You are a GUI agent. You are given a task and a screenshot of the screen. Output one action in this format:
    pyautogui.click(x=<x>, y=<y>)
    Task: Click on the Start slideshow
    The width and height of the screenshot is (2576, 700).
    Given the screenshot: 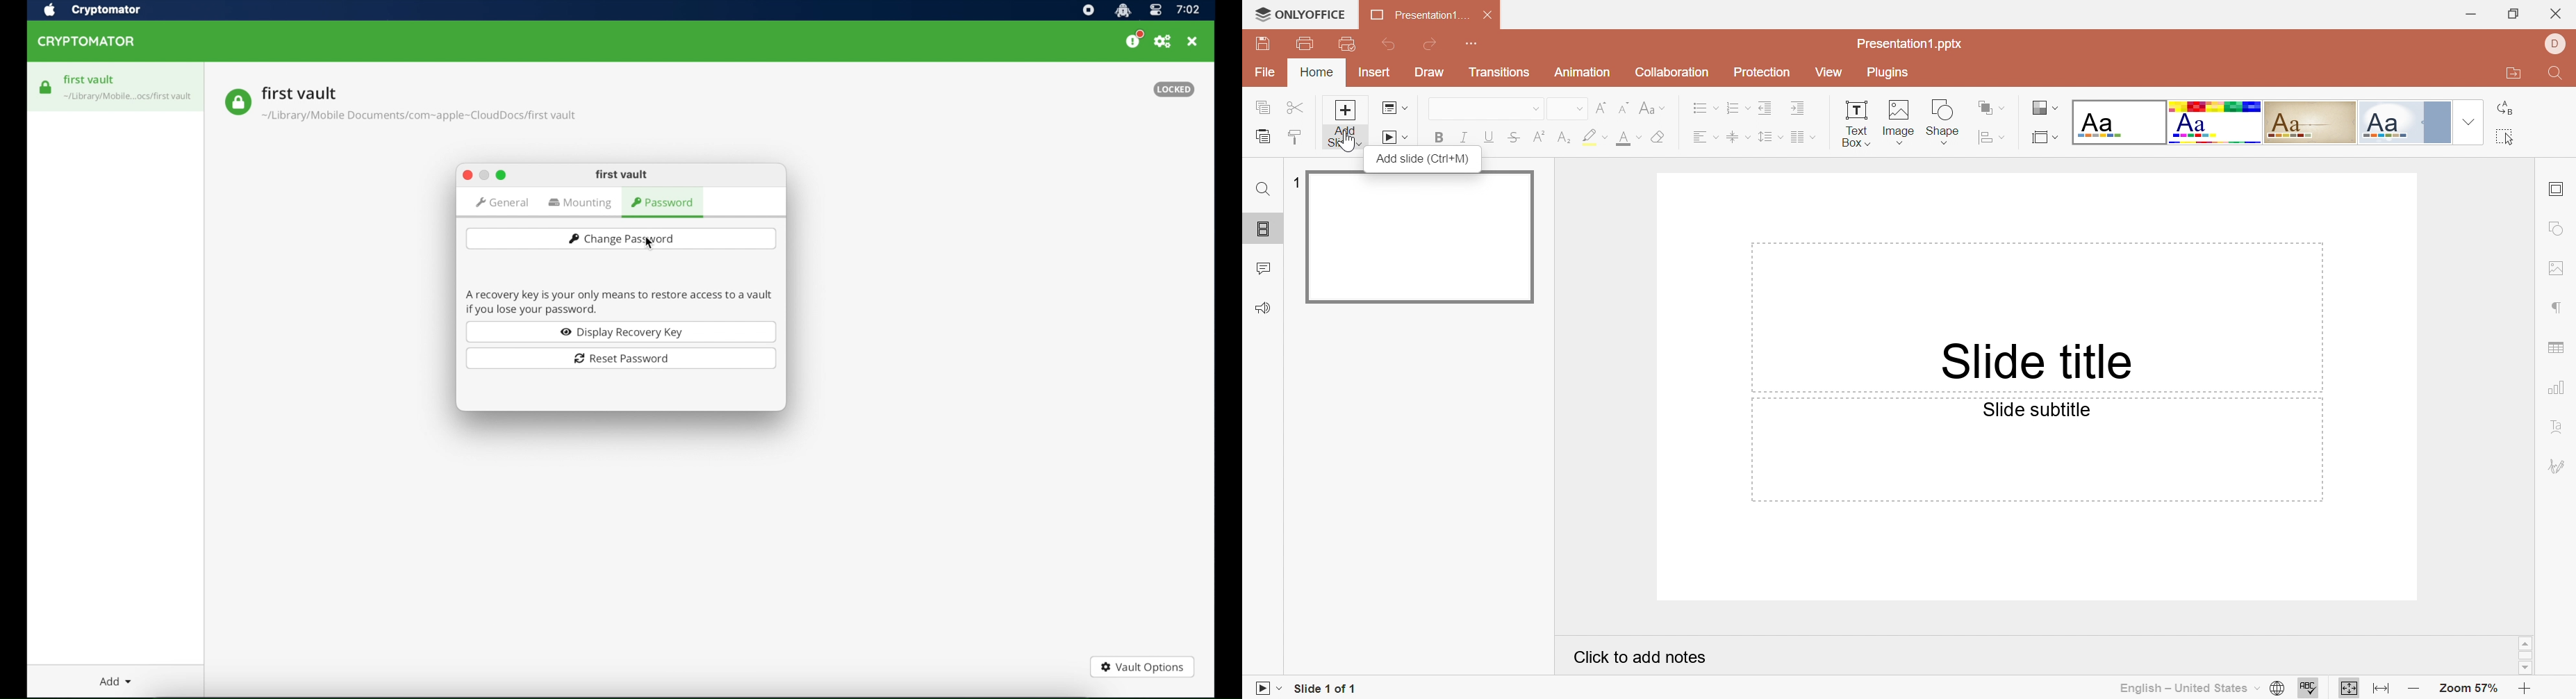 What is the action you would take?
    pyautogui.click(x=1267, y=688)
    